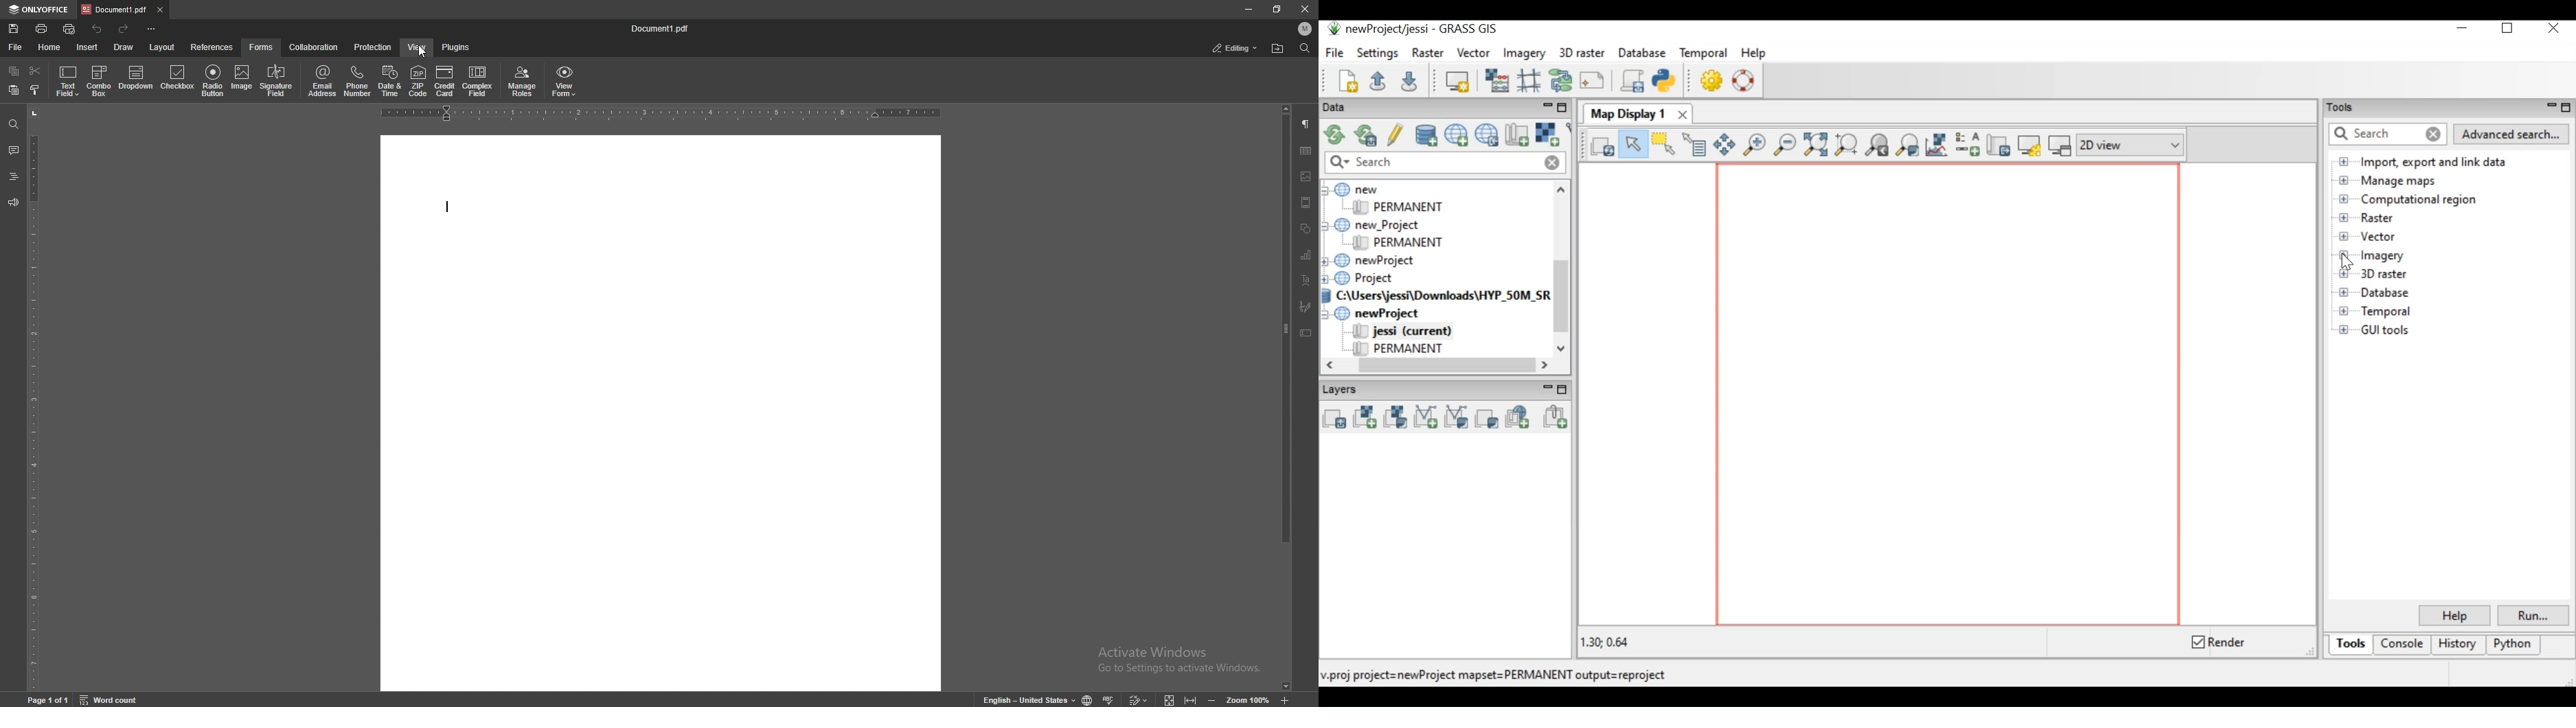 The height and width of the screenshot is (728, 2576). What do you see at coordinates (1548, 367) in the screenshot?
I see `Scroll right` at bounding box center [1548, 367].